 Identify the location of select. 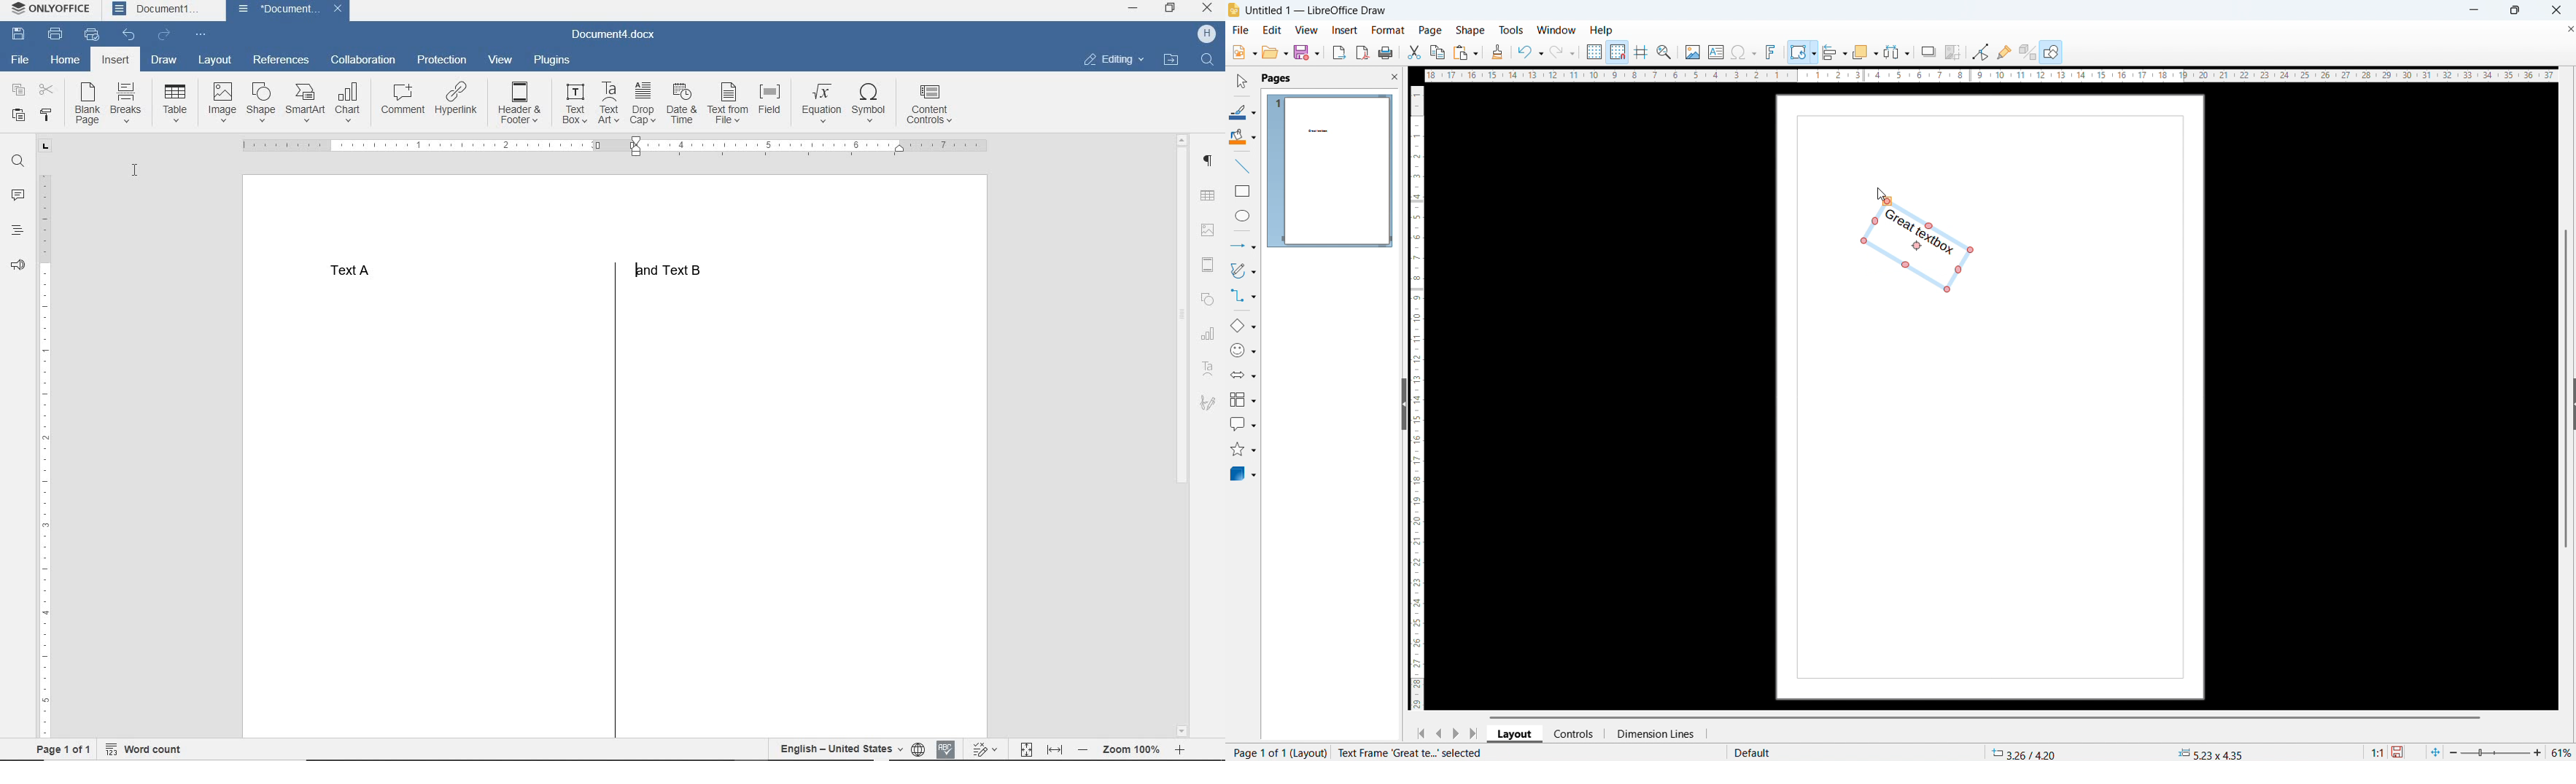
(1243, 82).